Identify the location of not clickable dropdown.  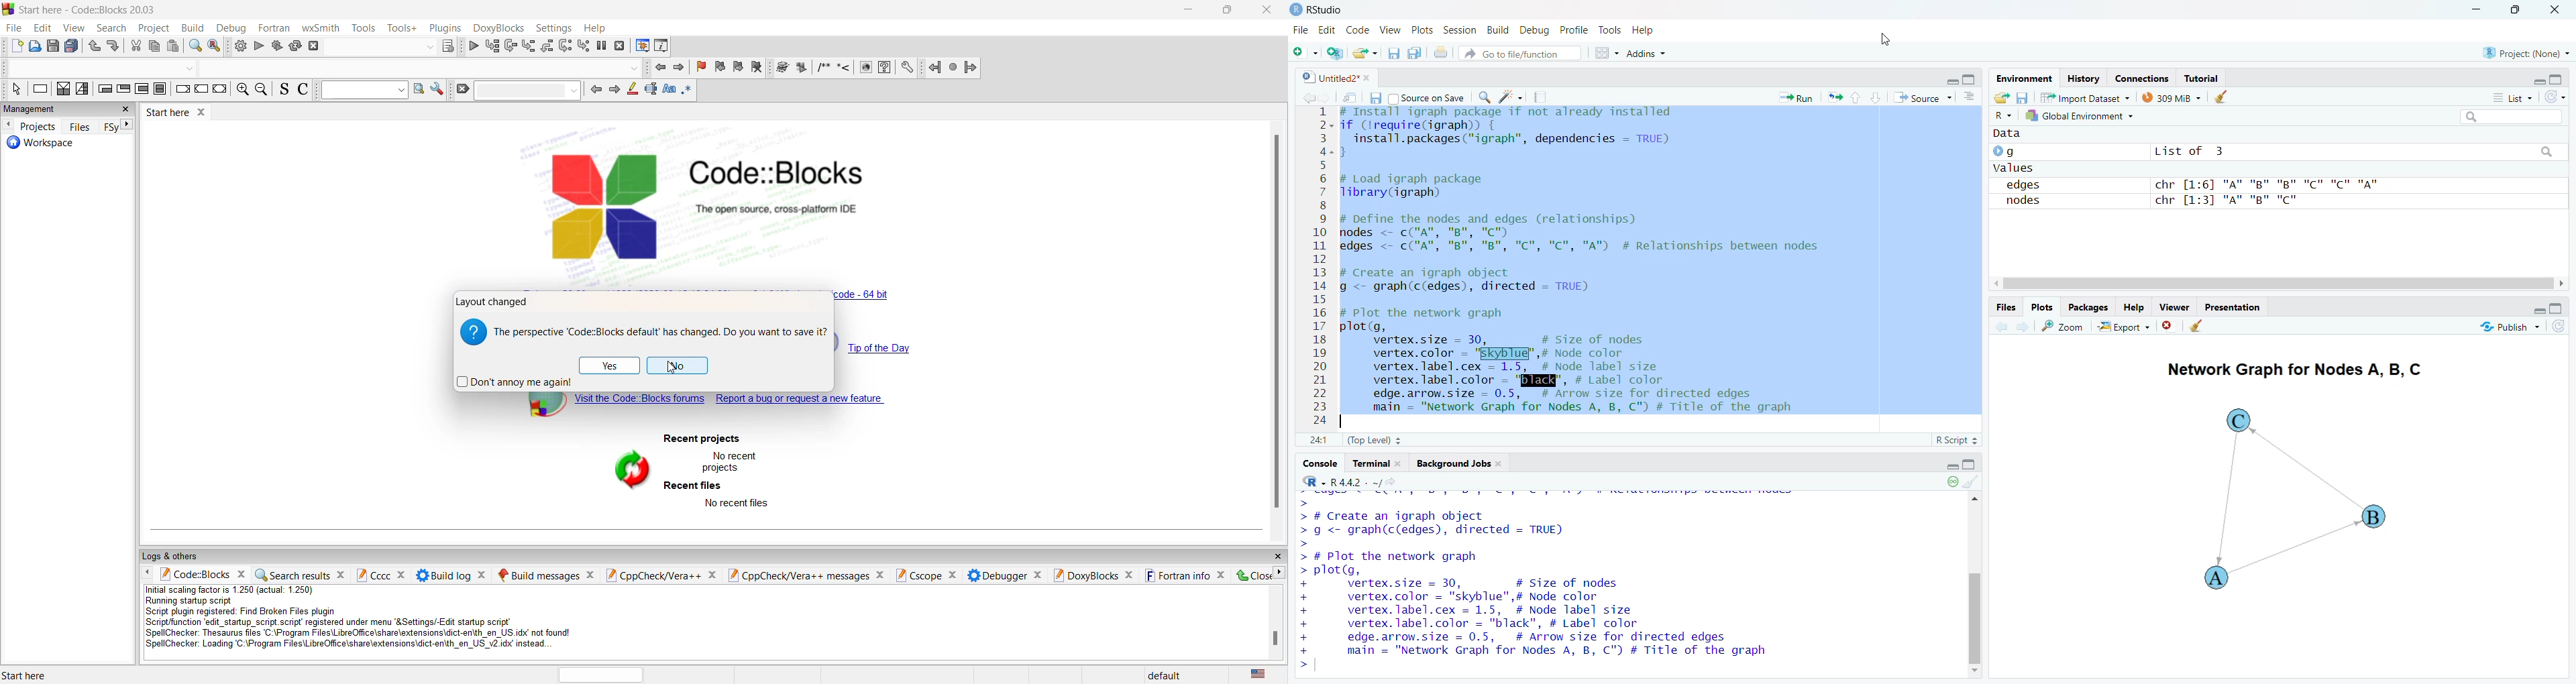
(633, 68).